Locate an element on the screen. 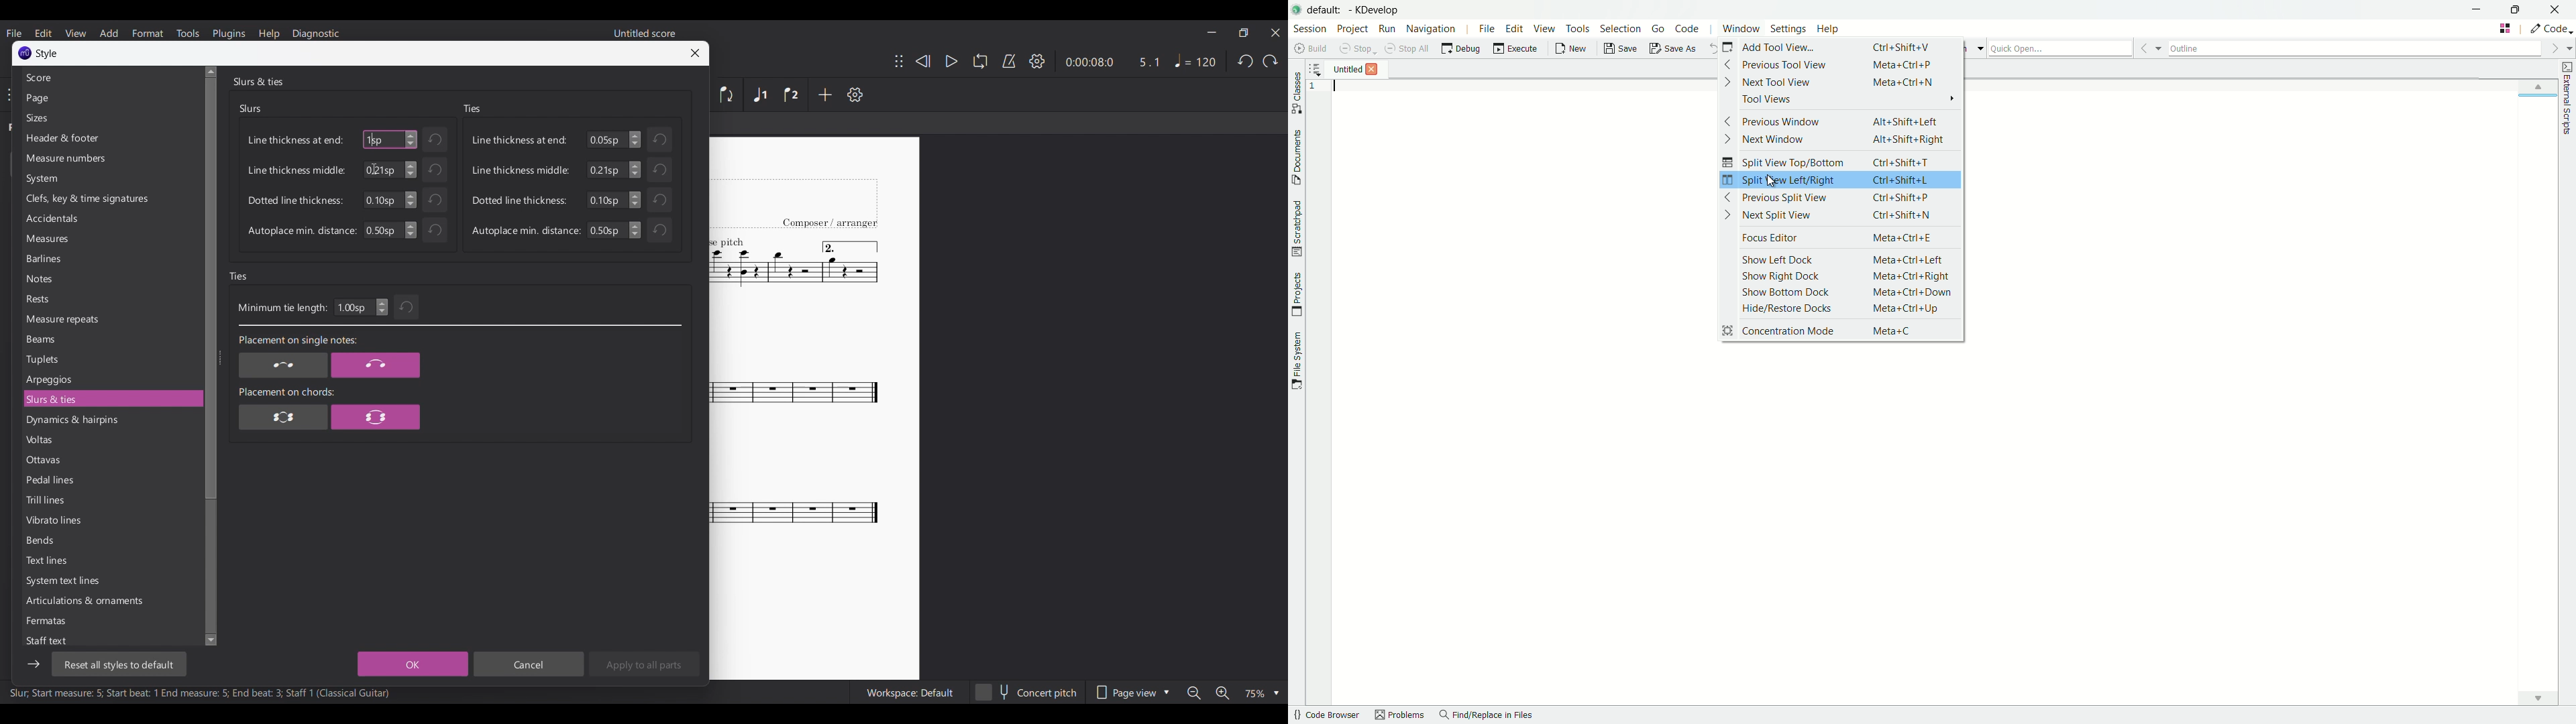 The width and height of the screenshot is (2576, 728). Loop playback is located at coordinates (980, 61).